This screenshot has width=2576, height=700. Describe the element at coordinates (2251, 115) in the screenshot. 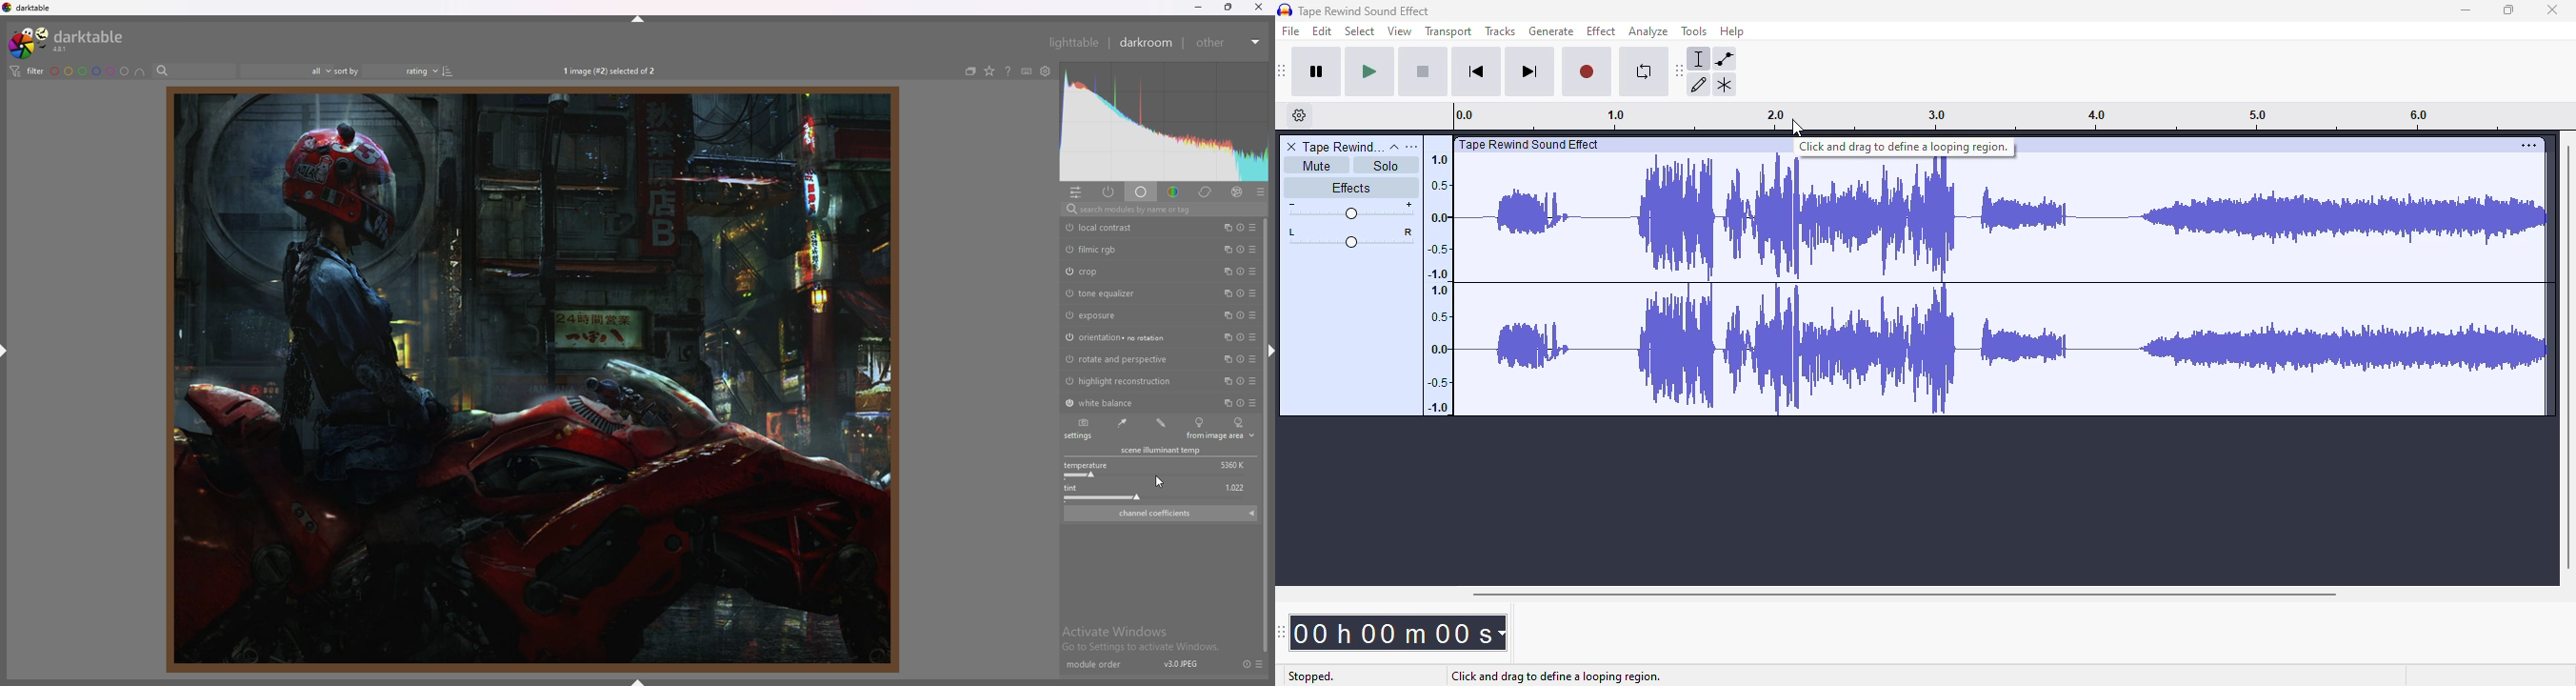

I see `3.0 4.0 5.0 6.0` at that location.